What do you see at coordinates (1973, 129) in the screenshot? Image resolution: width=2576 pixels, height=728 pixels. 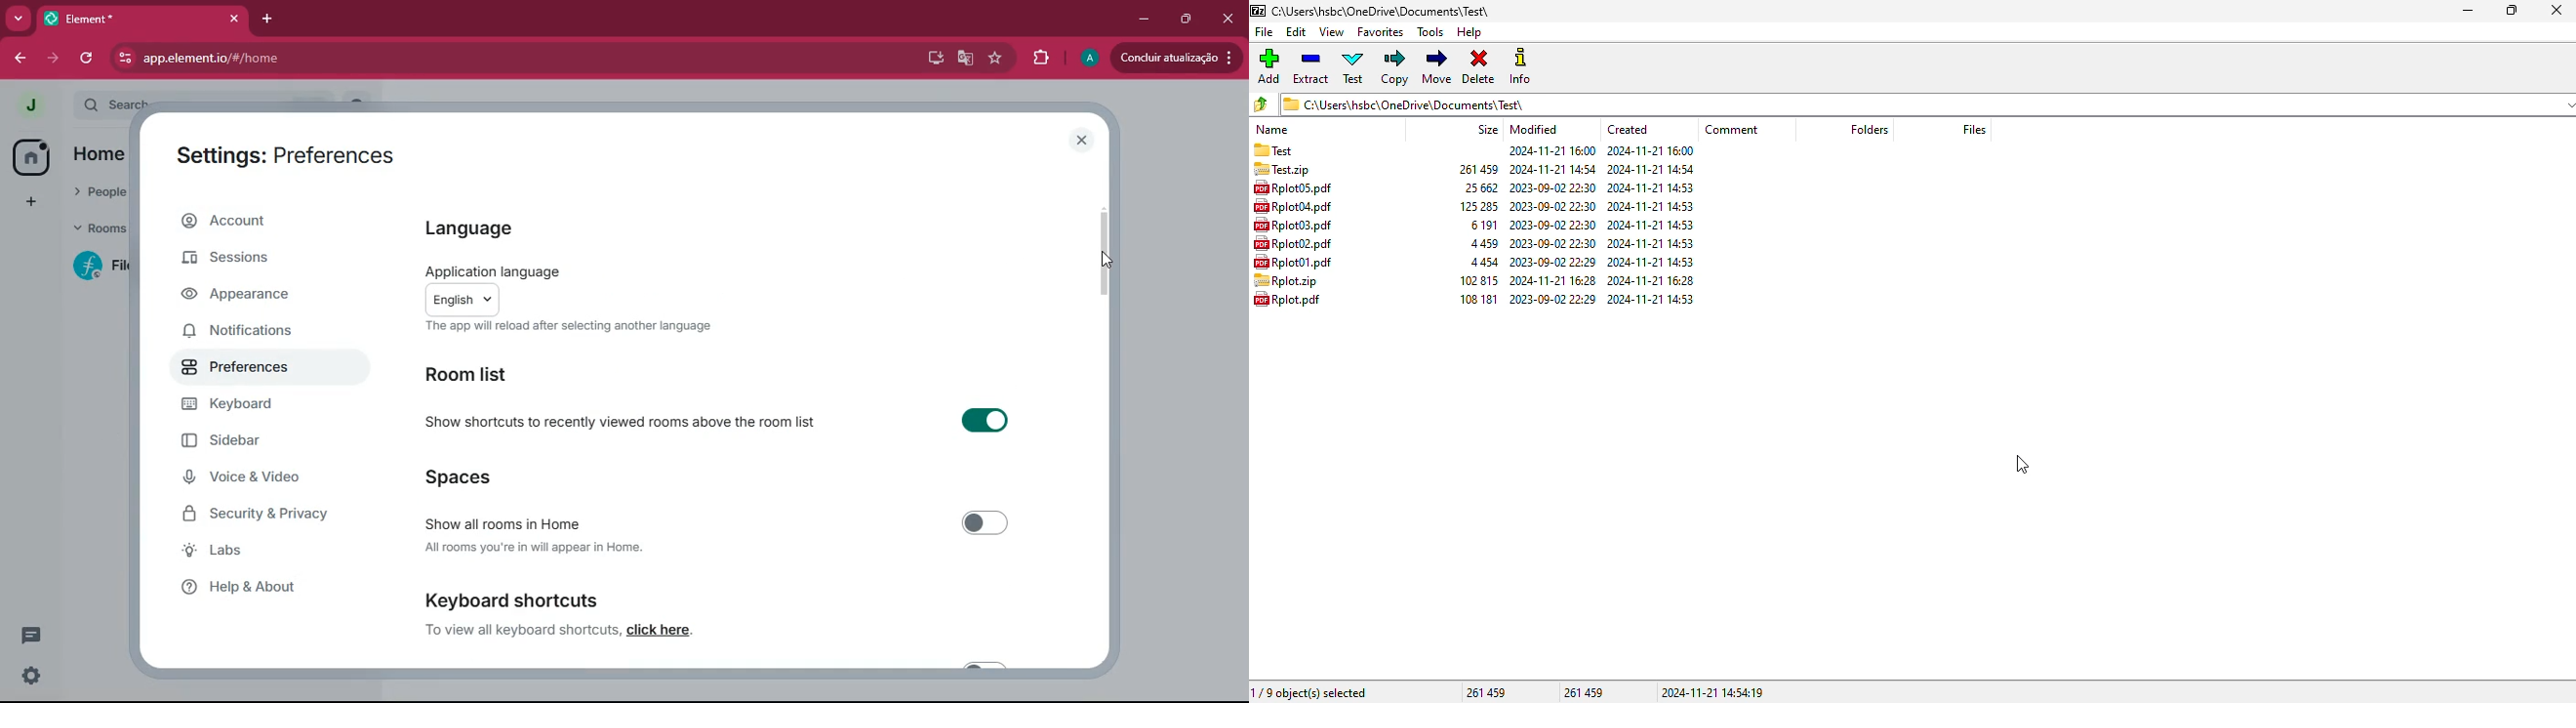 I see `files` at bounding box center [1973, 129].